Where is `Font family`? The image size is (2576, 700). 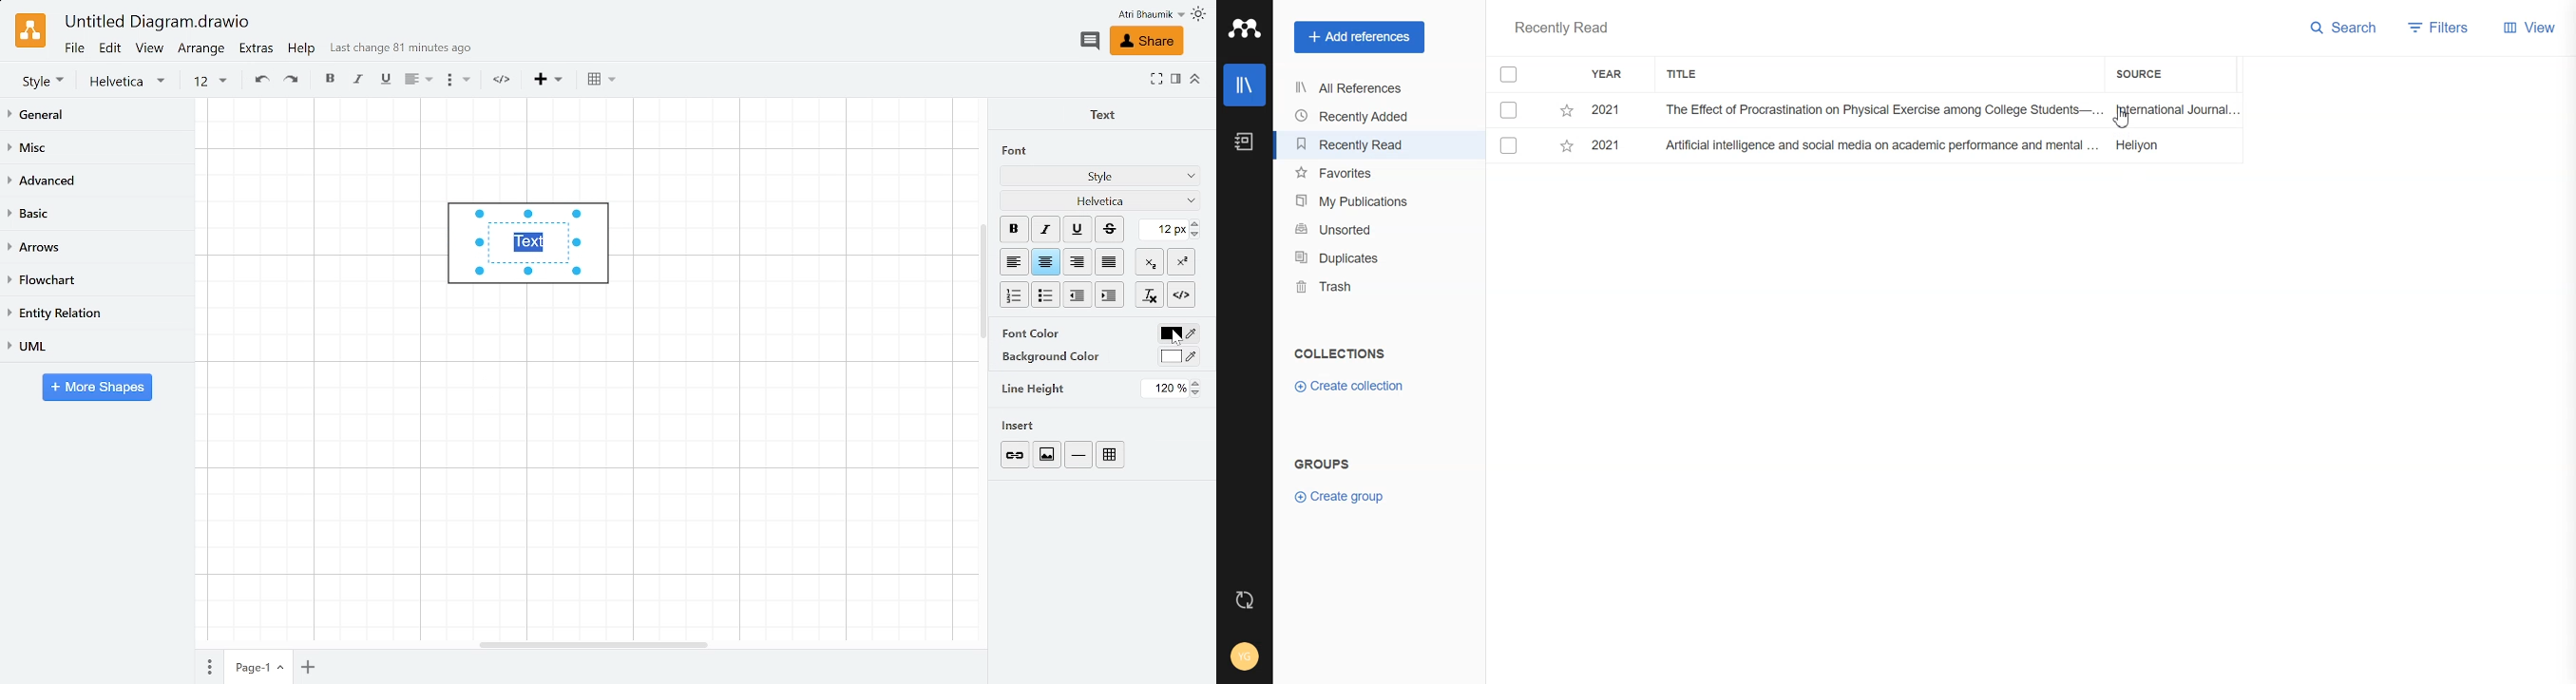
Font family is located at coordinates (1101, 200).